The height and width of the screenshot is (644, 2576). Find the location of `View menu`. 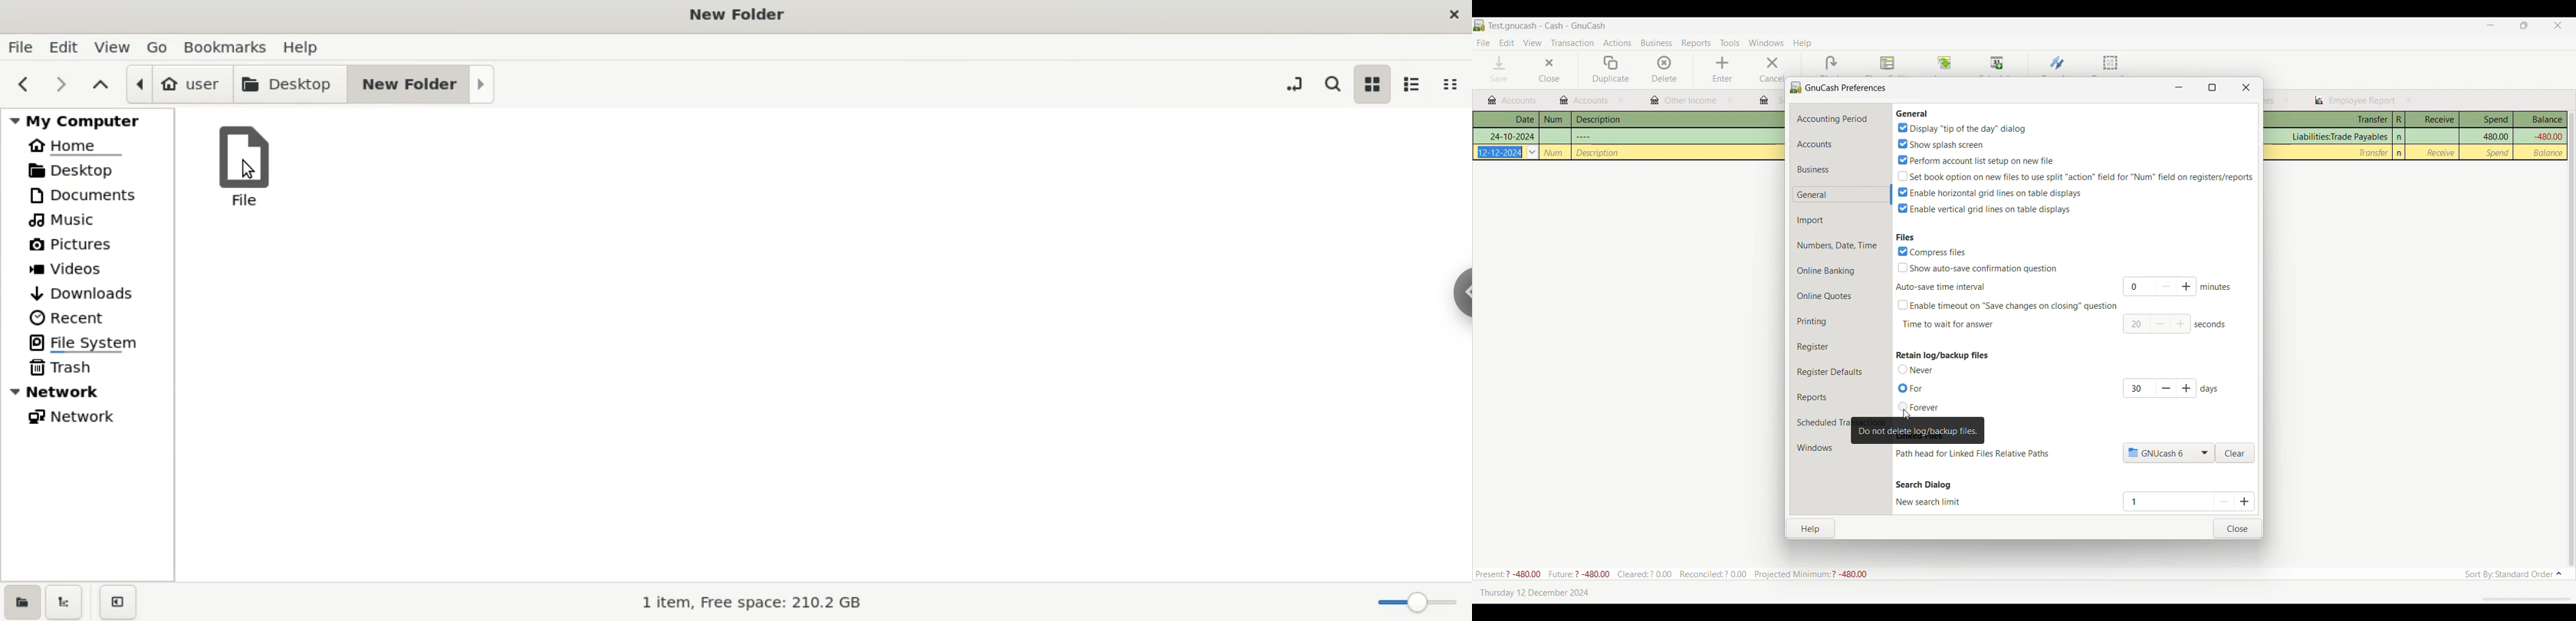

View menu is located at coordinates (1532, 43).